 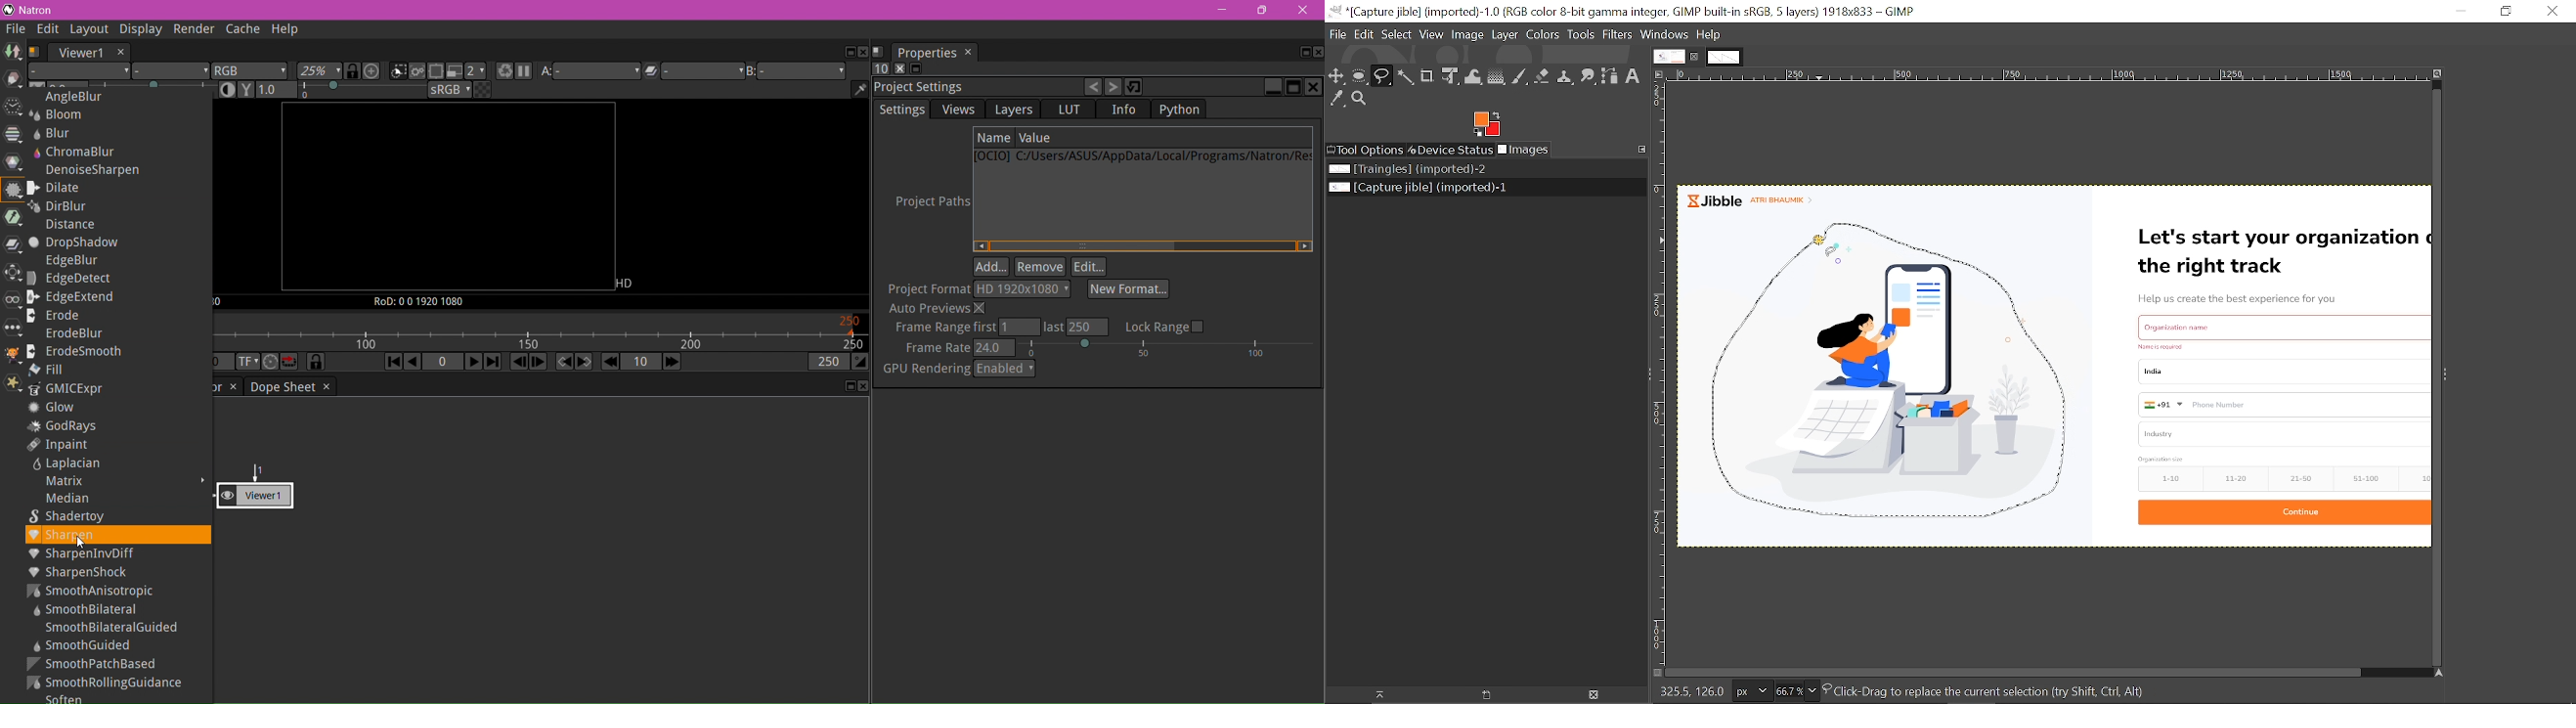 I want to click on Restore Down, so click(x=1261, y=10).